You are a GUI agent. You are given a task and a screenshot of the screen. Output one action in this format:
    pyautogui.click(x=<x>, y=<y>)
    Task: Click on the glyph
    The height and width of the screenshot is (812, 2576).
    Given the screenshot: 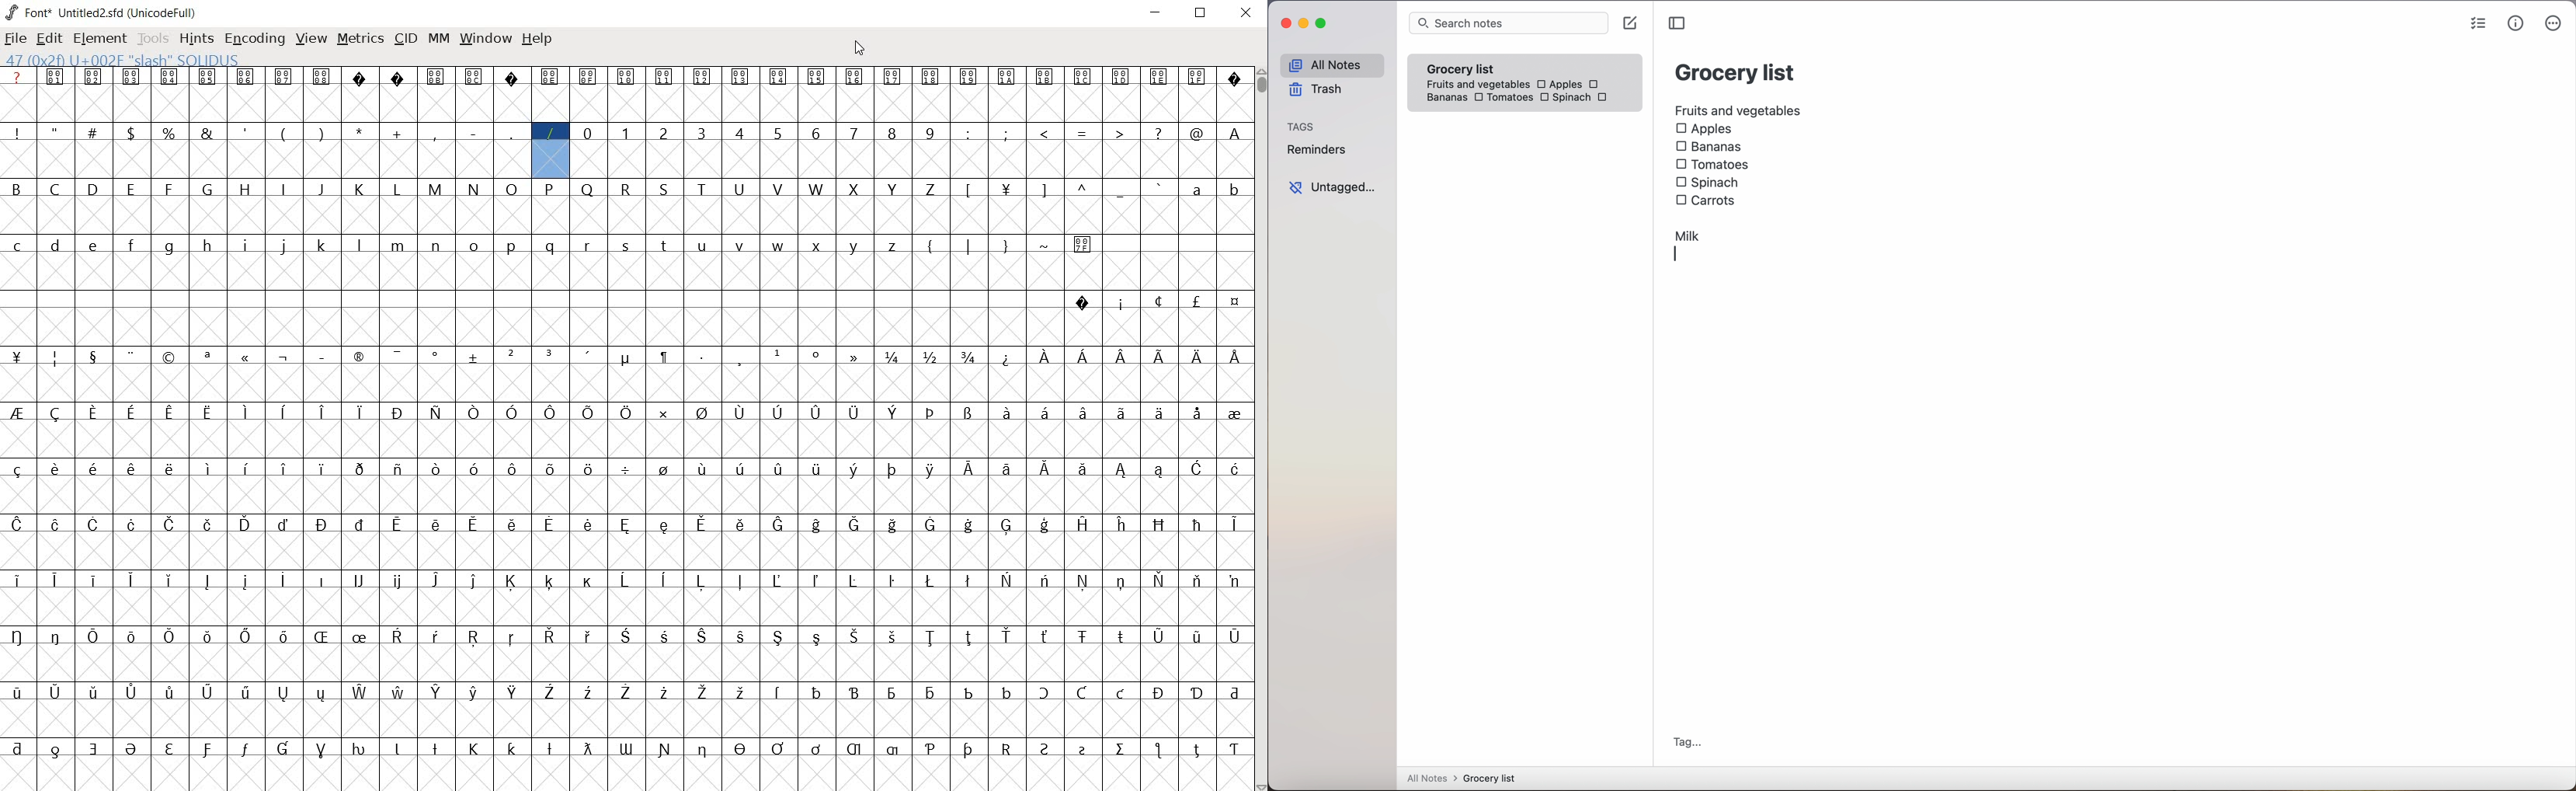 What is the action you would take?
    pyautogui.click(x=170, y=580)
    